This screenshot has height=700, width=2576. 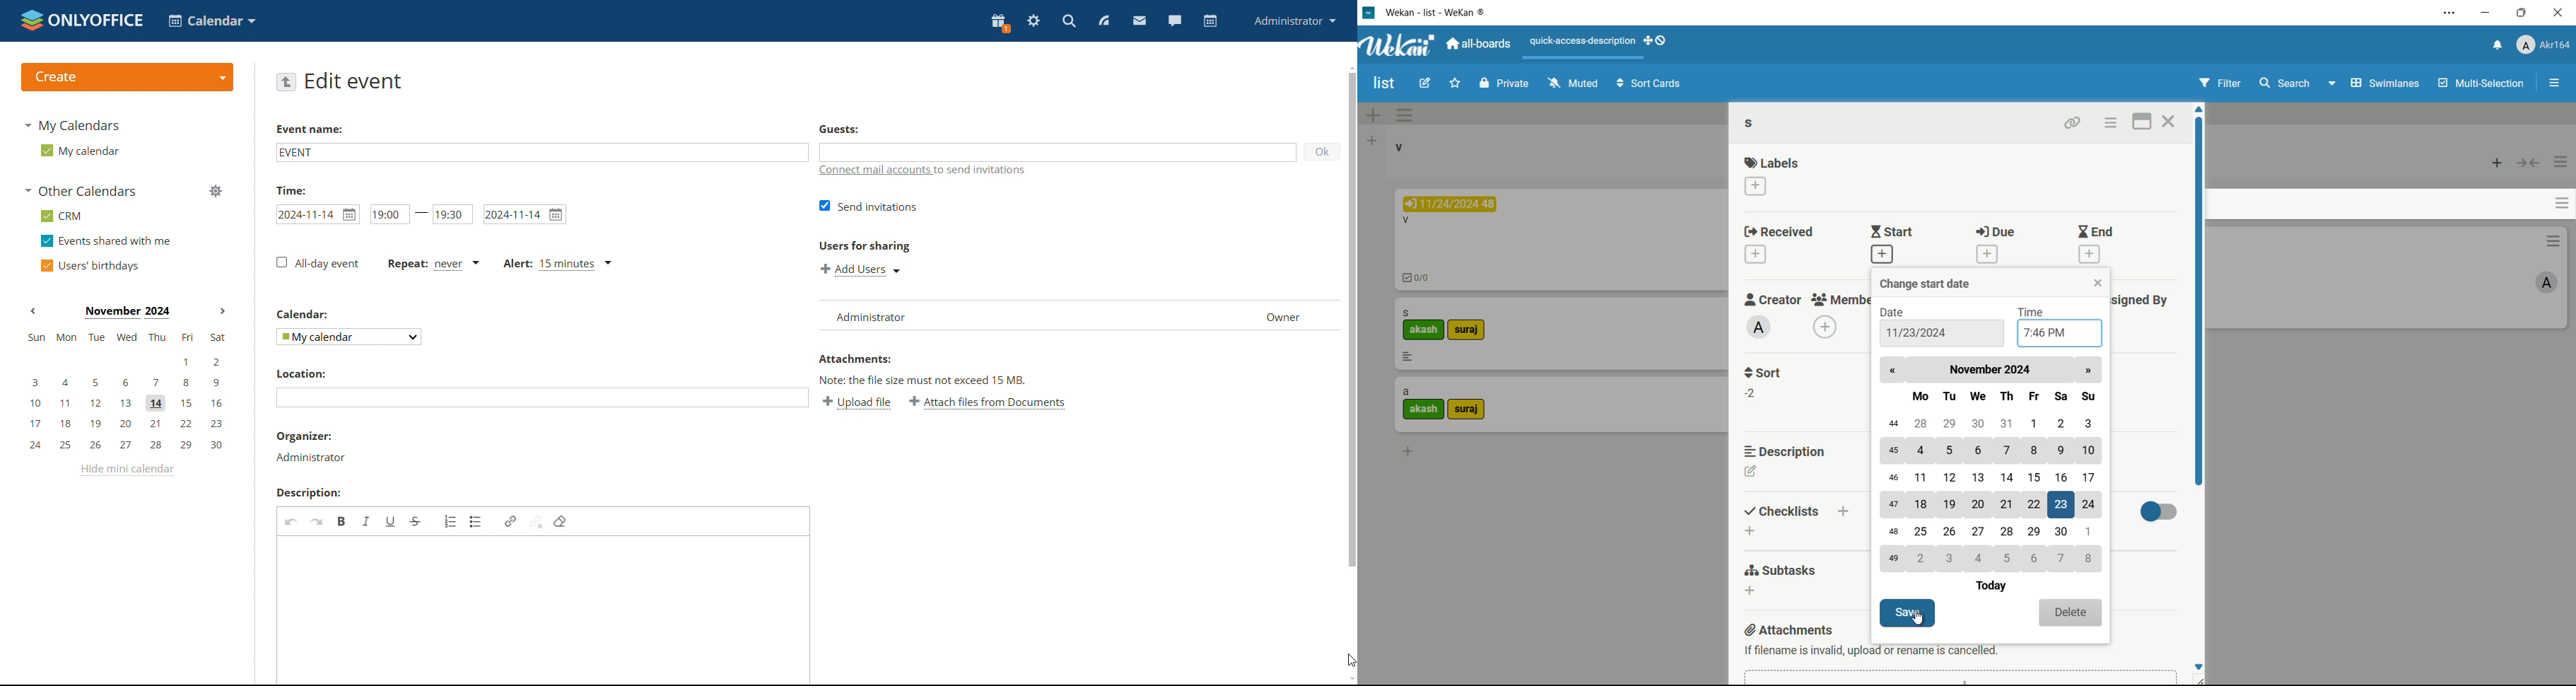 What do you see at coordinates (941, 380) in the screenshot?
I see `note` at bounding box center [941, 380].